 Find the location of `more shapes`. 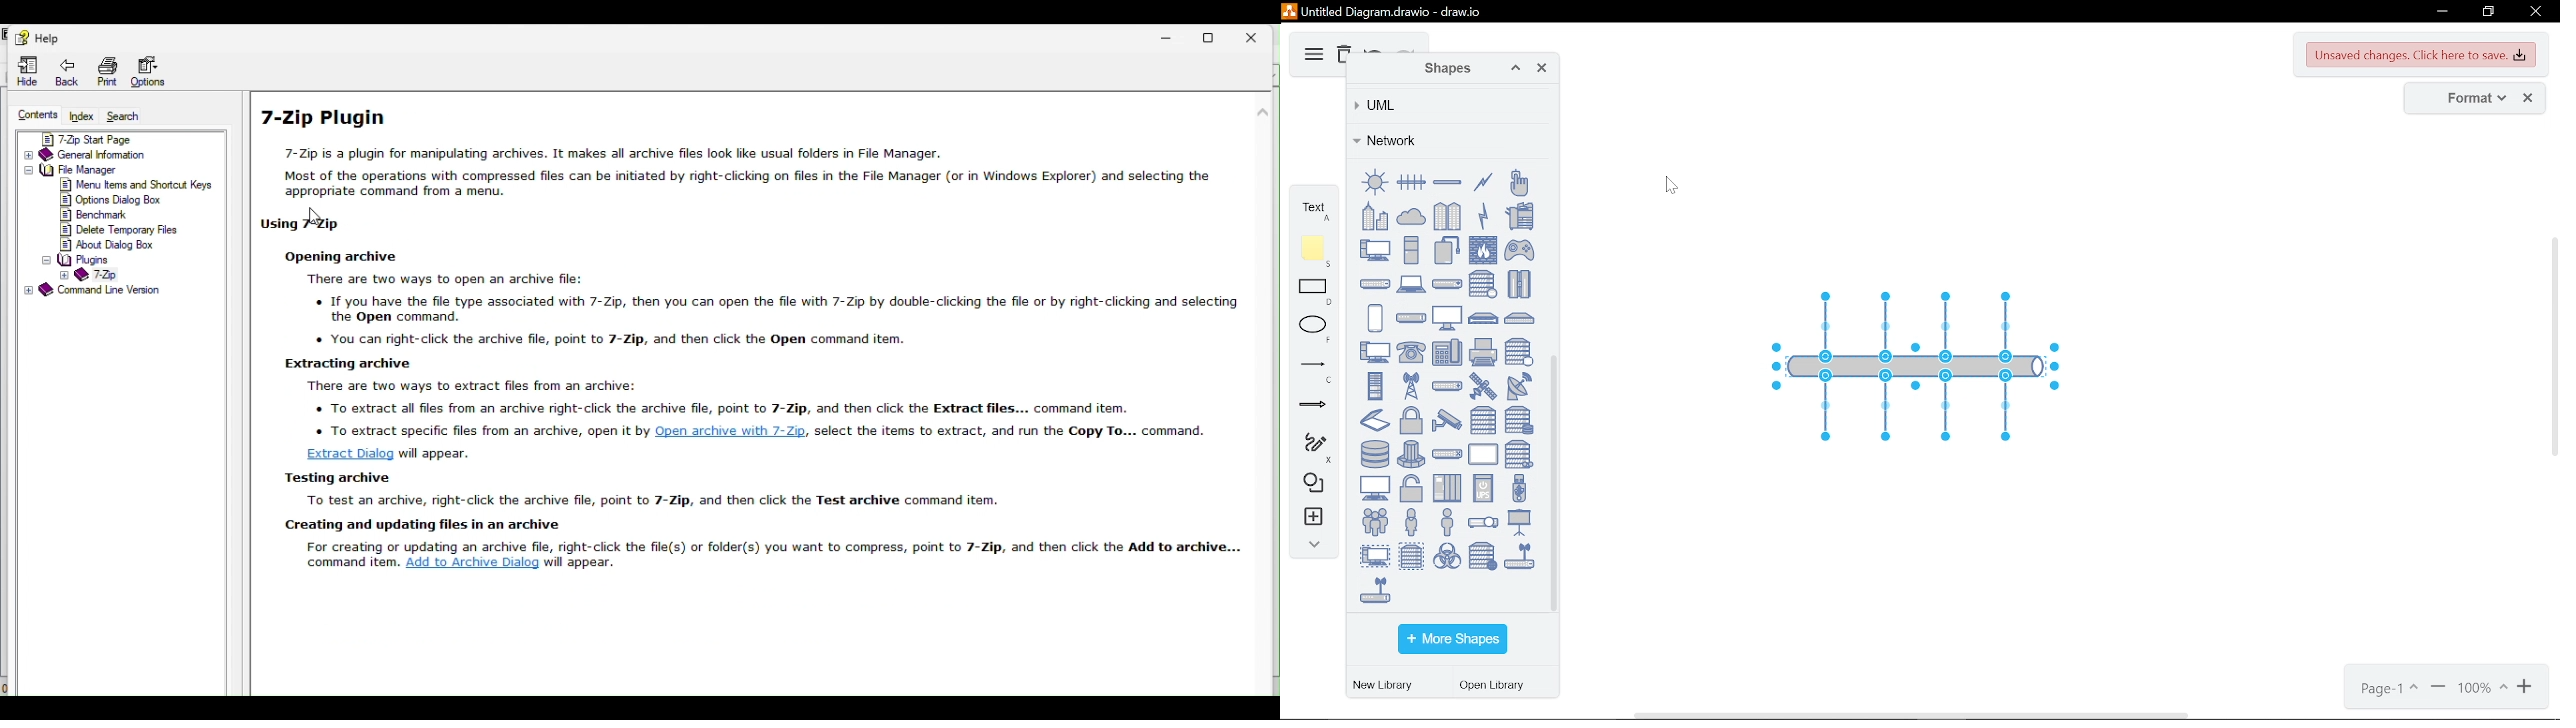

more shapes is located at coordinates (1452, 640).